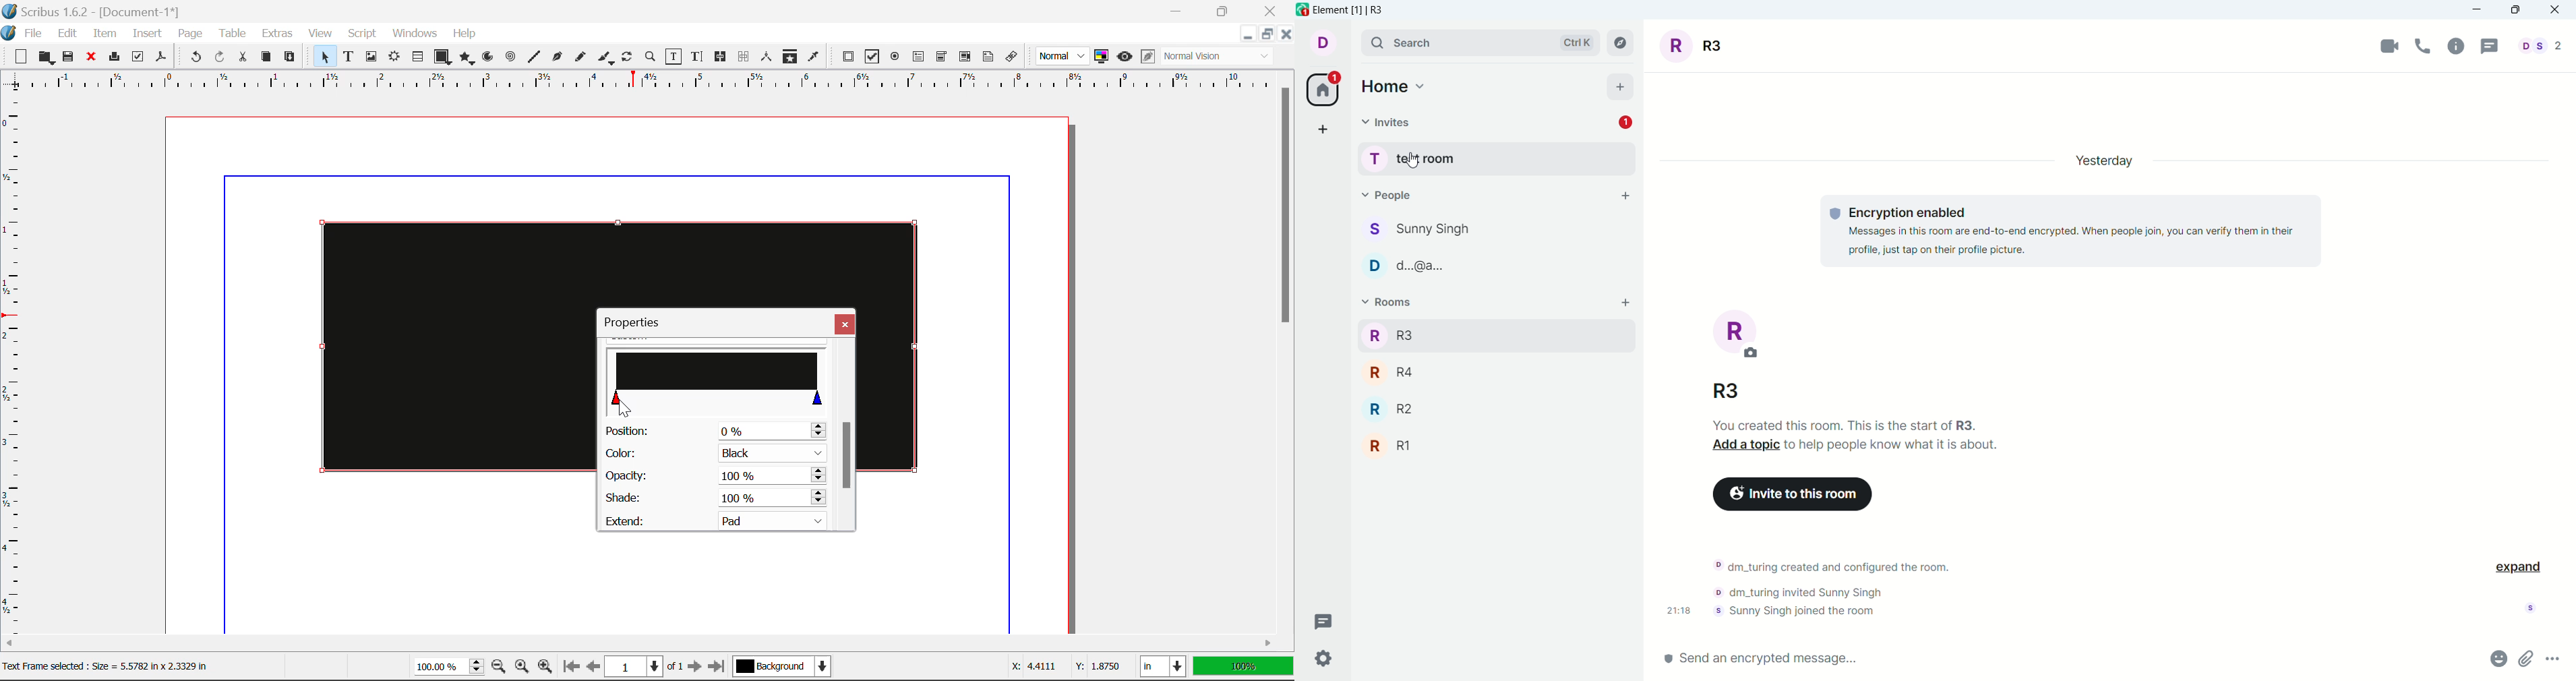 The height and width of the screenshot is (700, 2576). What do you see at coordinates (1243, 668) in the screenshot?
I see `Display Measurement` at bounding box center [1243, 668].